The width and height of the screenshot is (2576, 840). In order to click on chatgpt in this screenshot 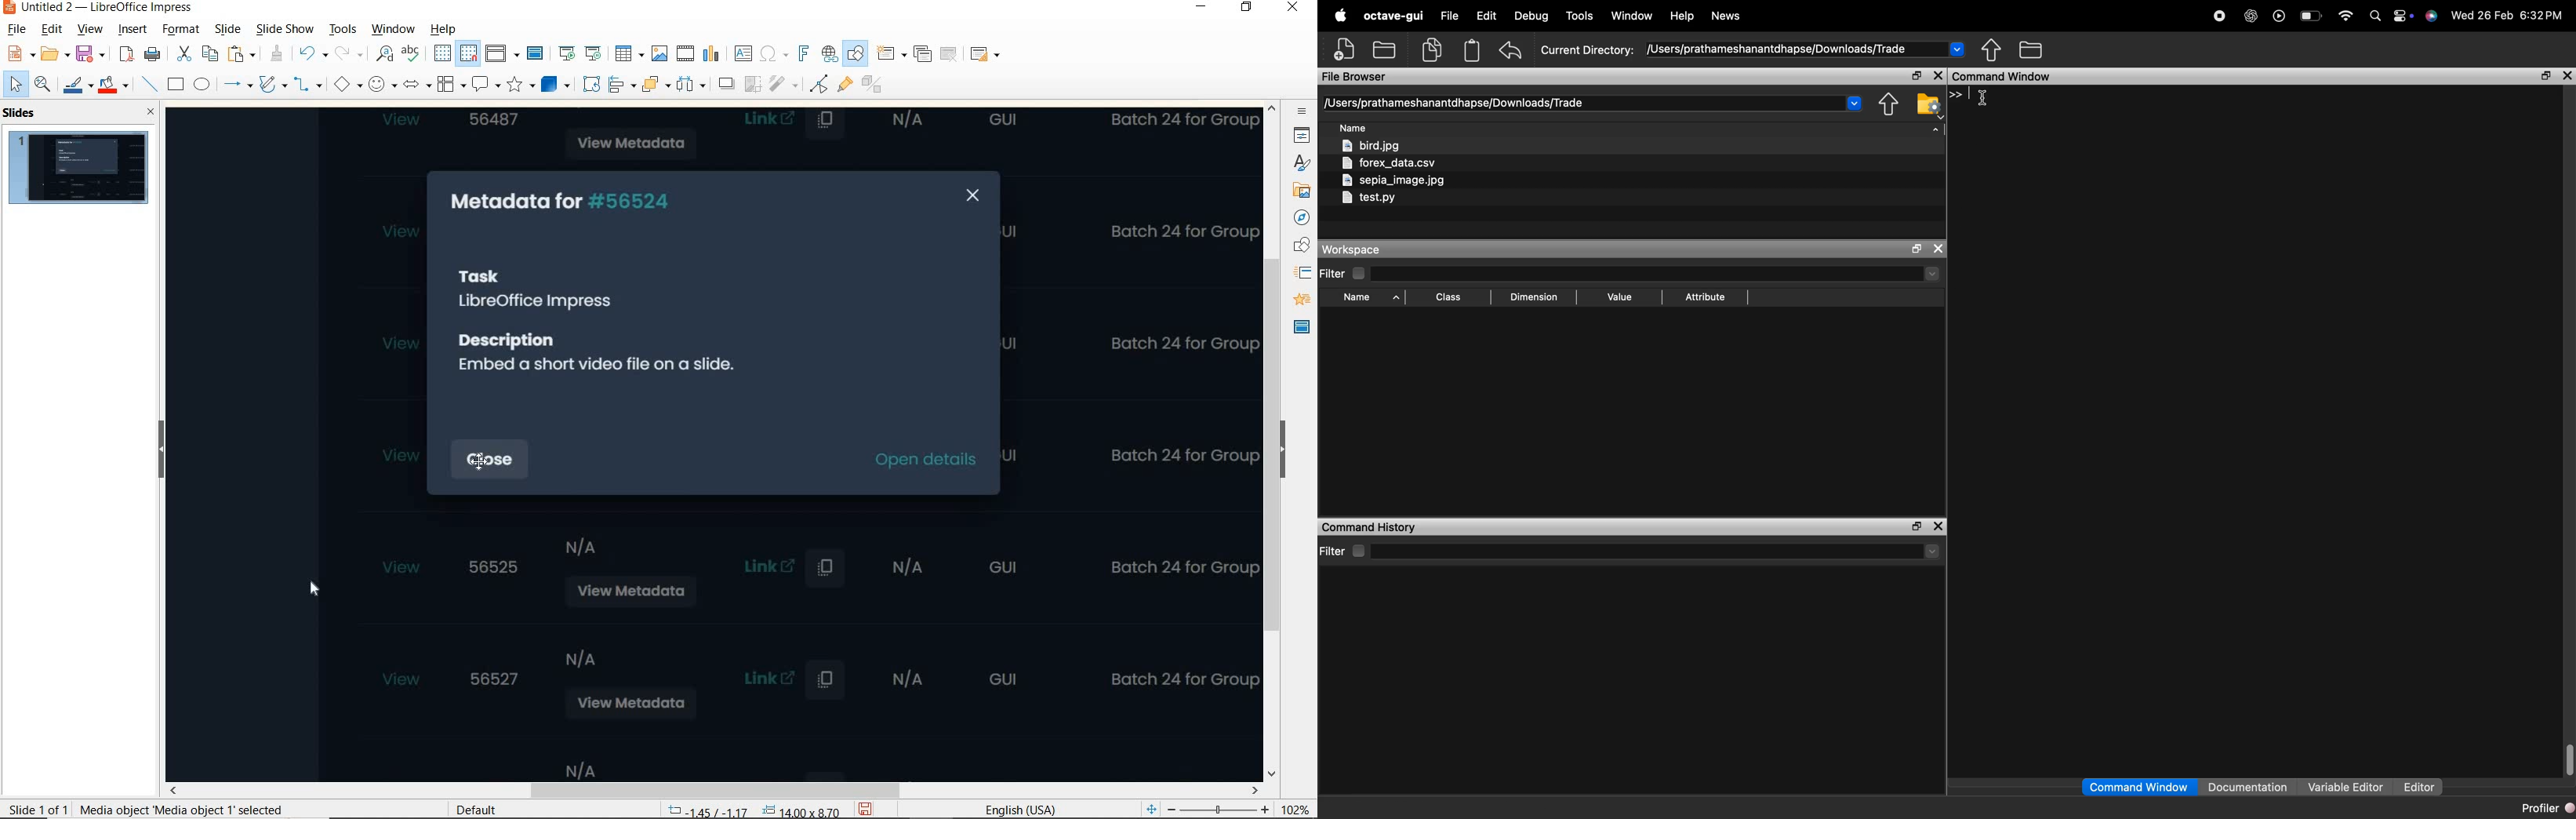, I will do `click(2250, 16)`.